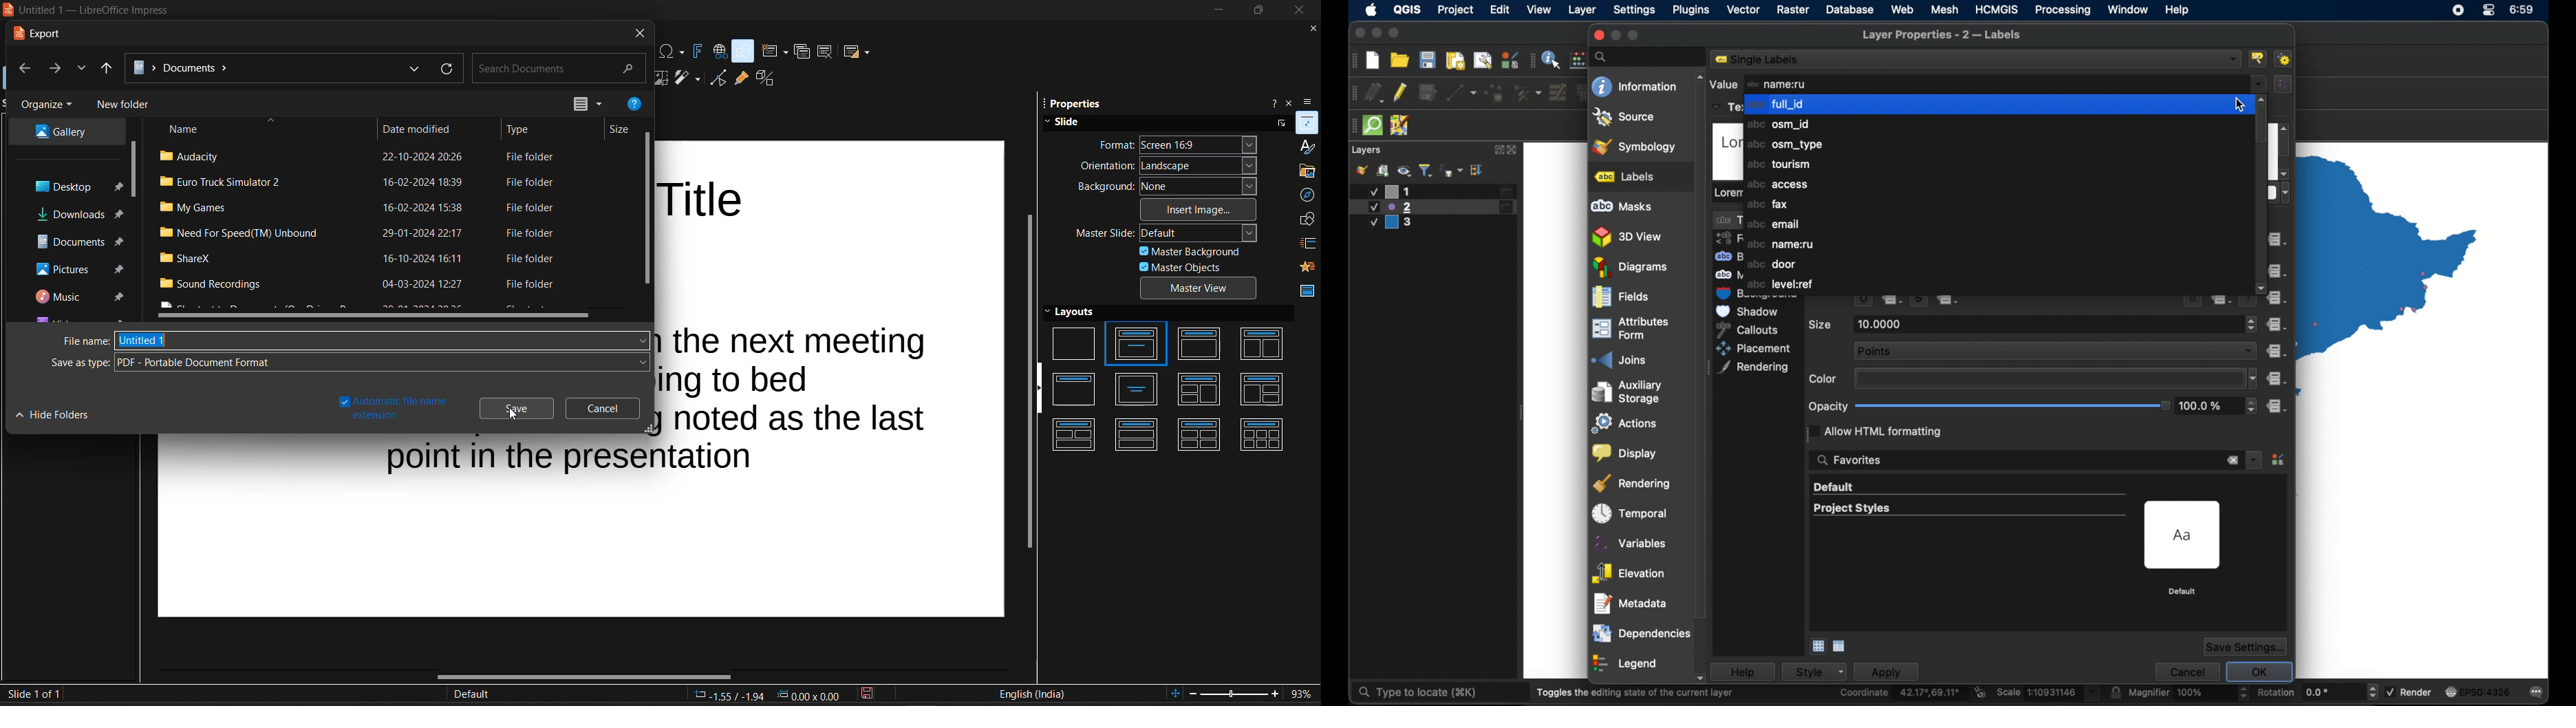 The width and height of the screenshot is (2576, 728). Describe the element at coordinates (2278, 239) in the screenshot. I see `data defined override` at that location.